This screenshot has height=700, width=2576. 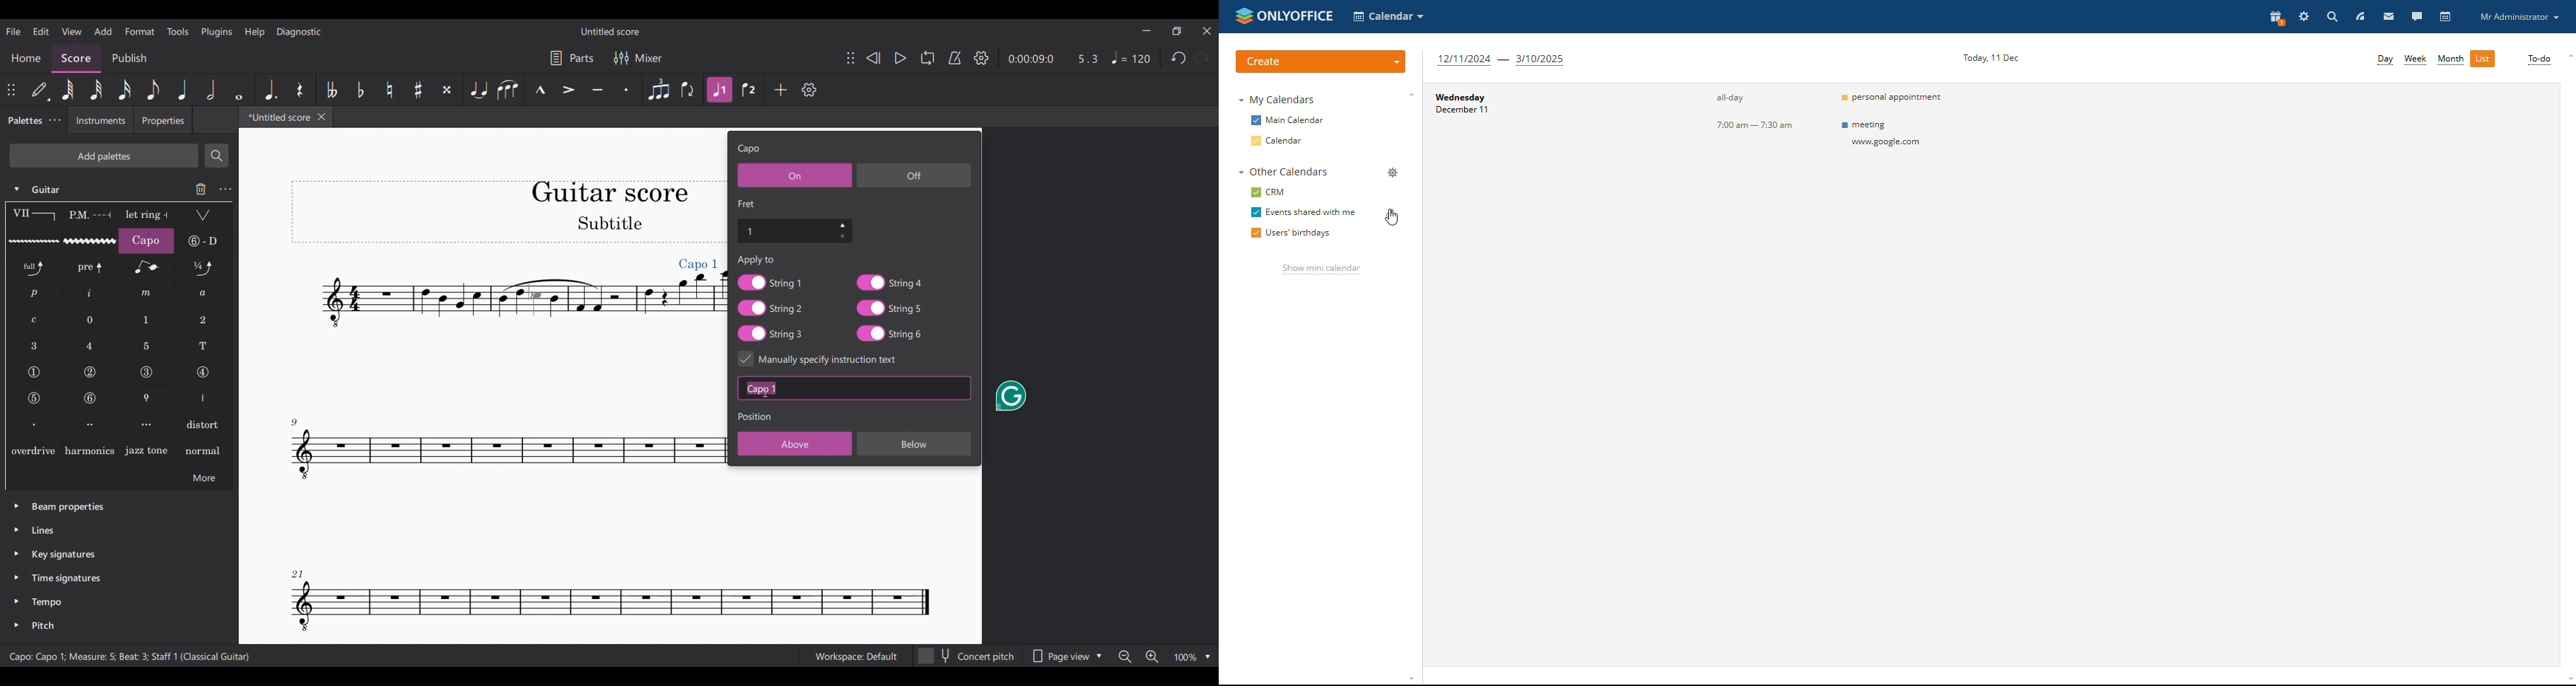 What do you see at coordinates (770, 282) in the screenshot?
I see `String 1 toggle` at bounding box center [770, 282].